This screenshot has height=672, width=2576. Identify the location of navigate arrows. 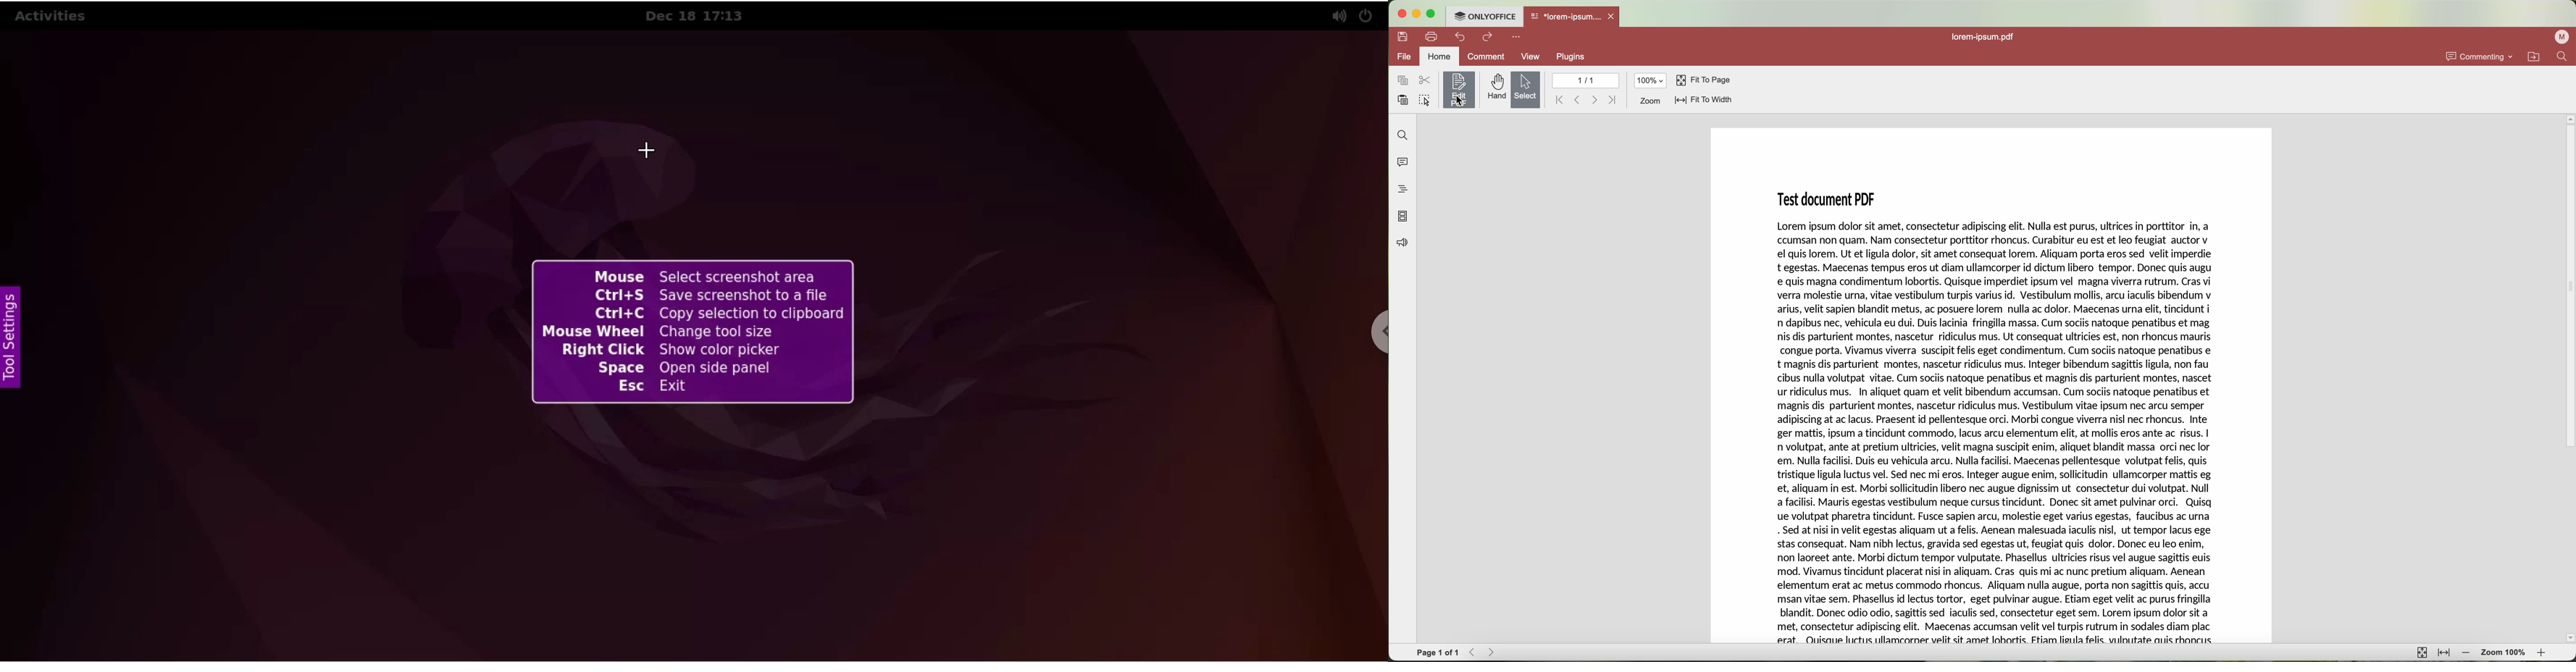
(1586, 100).